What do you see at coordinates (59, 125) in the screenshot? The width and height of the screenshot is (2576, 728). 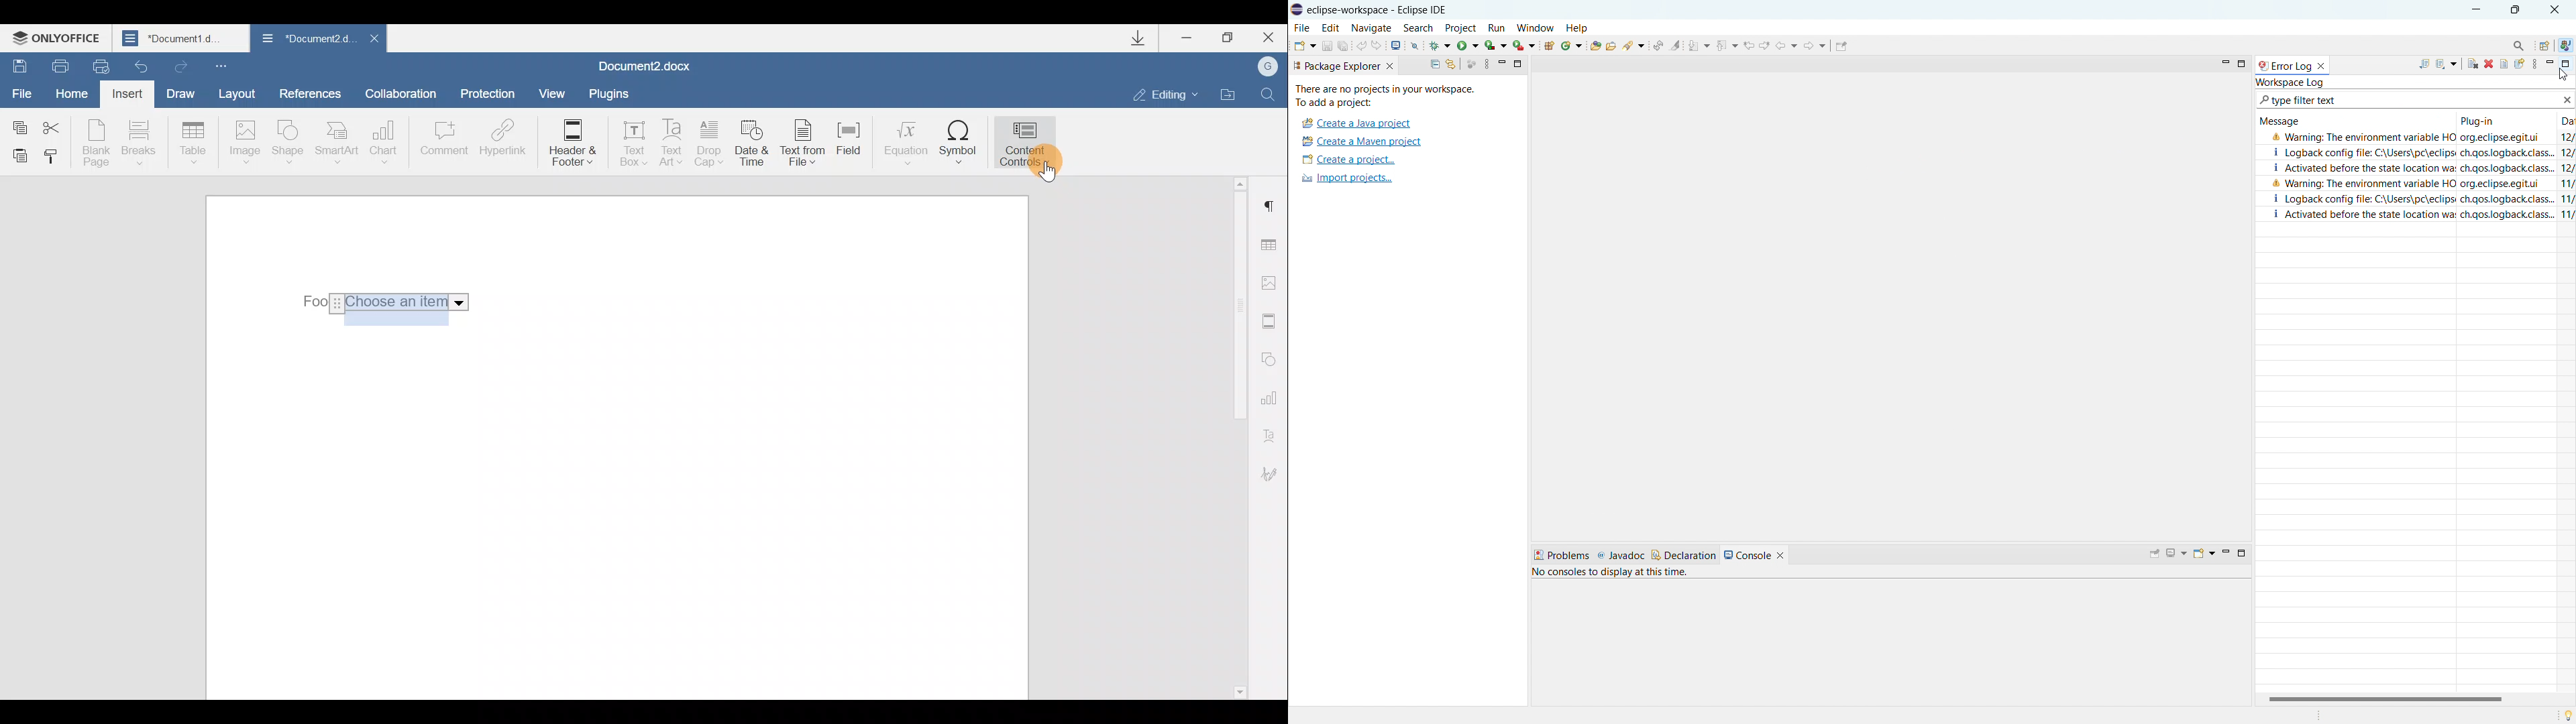 I see `Cut` at bounding box center [59, 125].